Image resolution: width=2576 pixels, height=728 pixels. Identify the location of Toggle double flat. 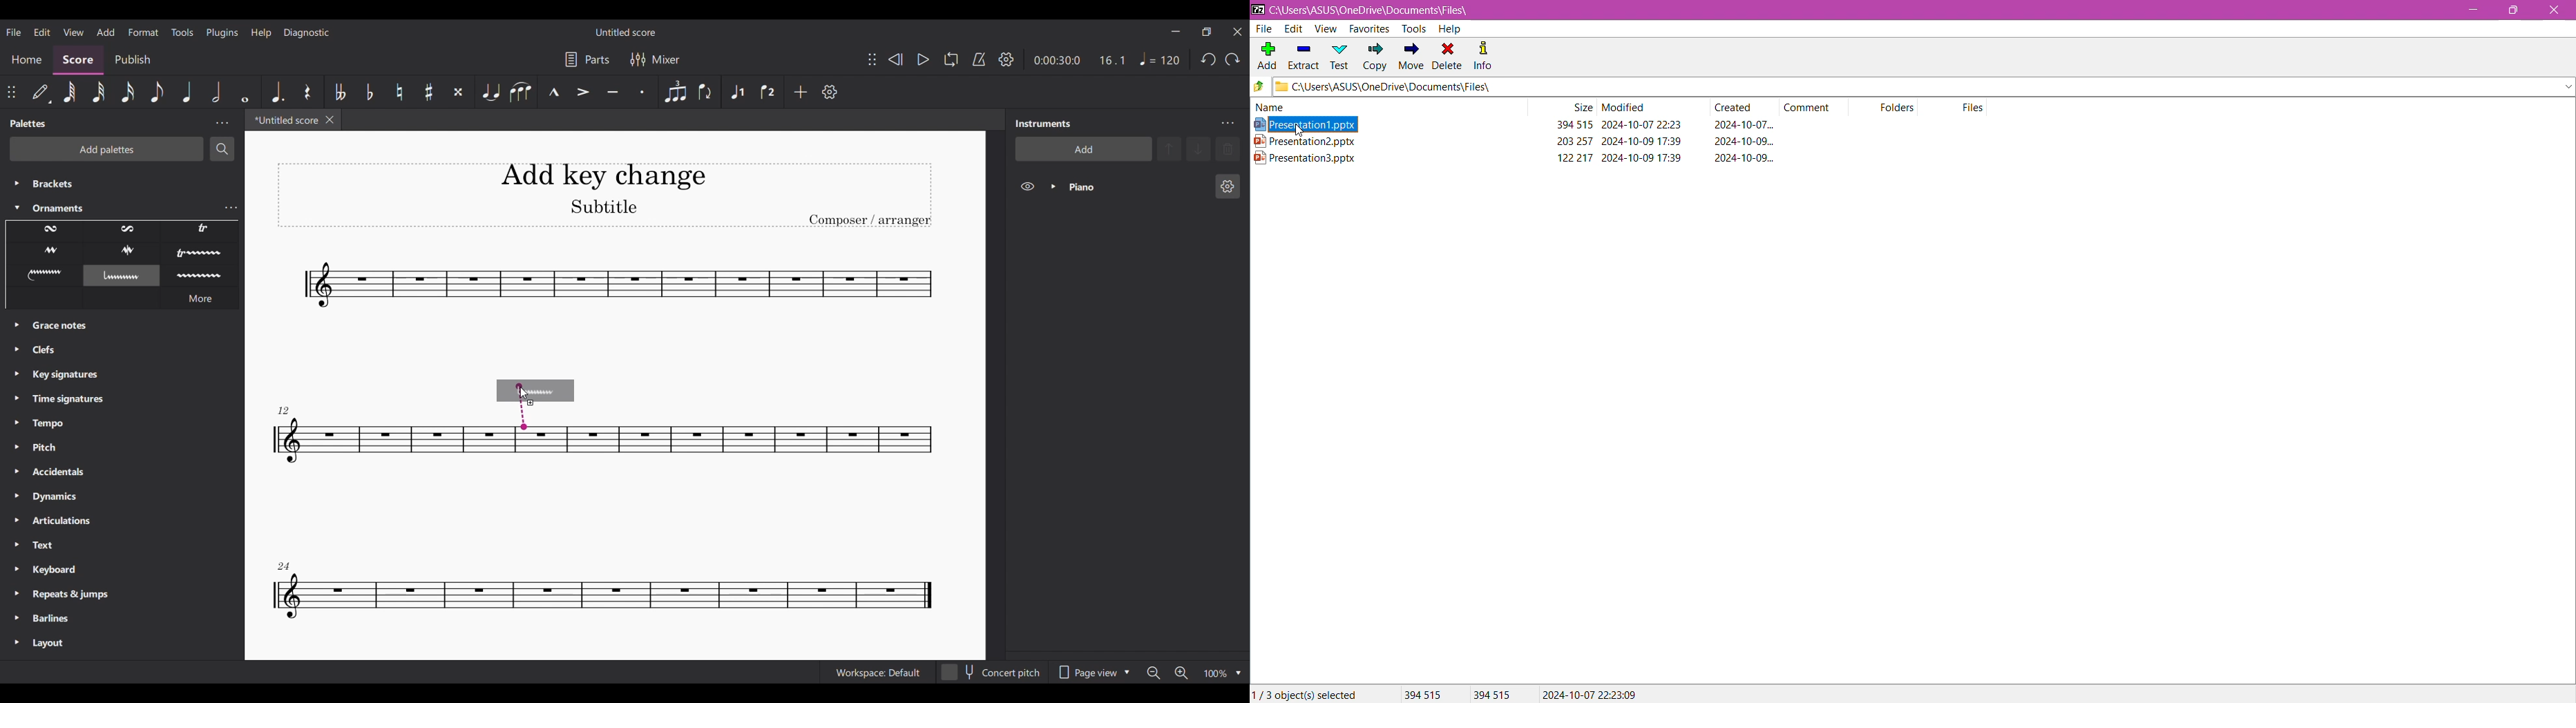
(340, 92).